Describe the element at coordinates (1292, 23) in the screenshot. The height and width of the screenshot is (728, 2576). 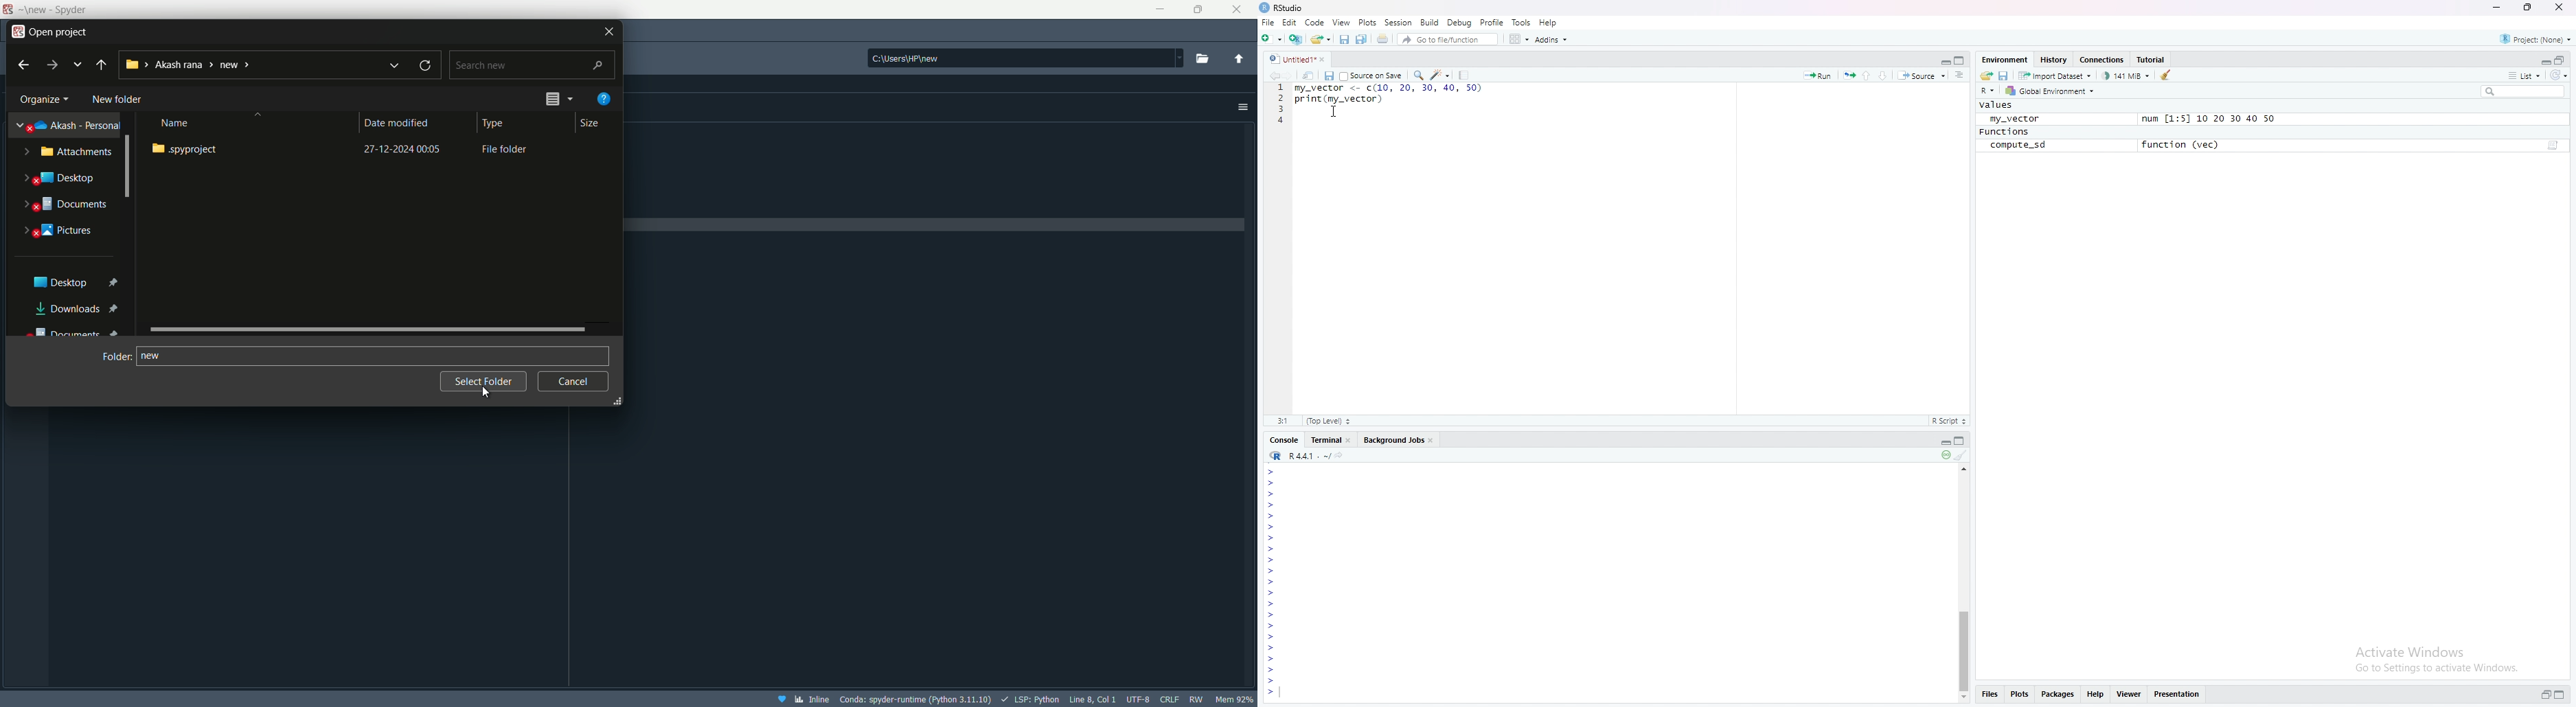
I see `Edit` at that location.